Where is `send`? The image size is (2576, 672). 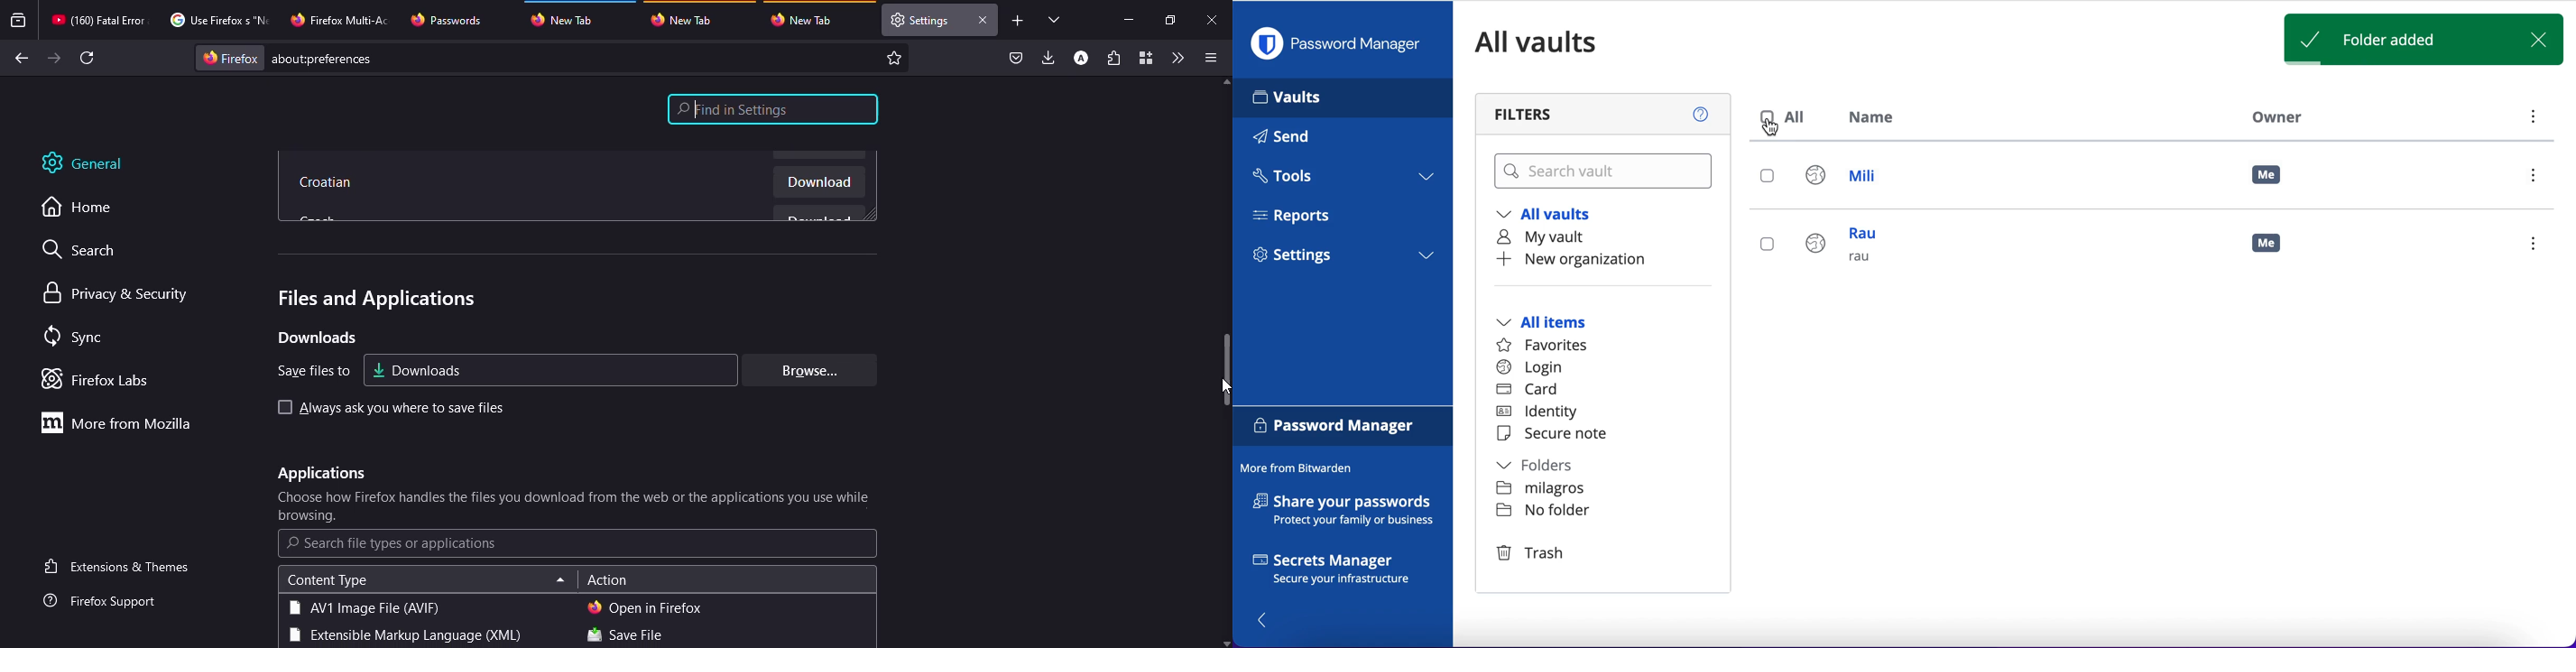 send is located at coordinates (1297, 139).